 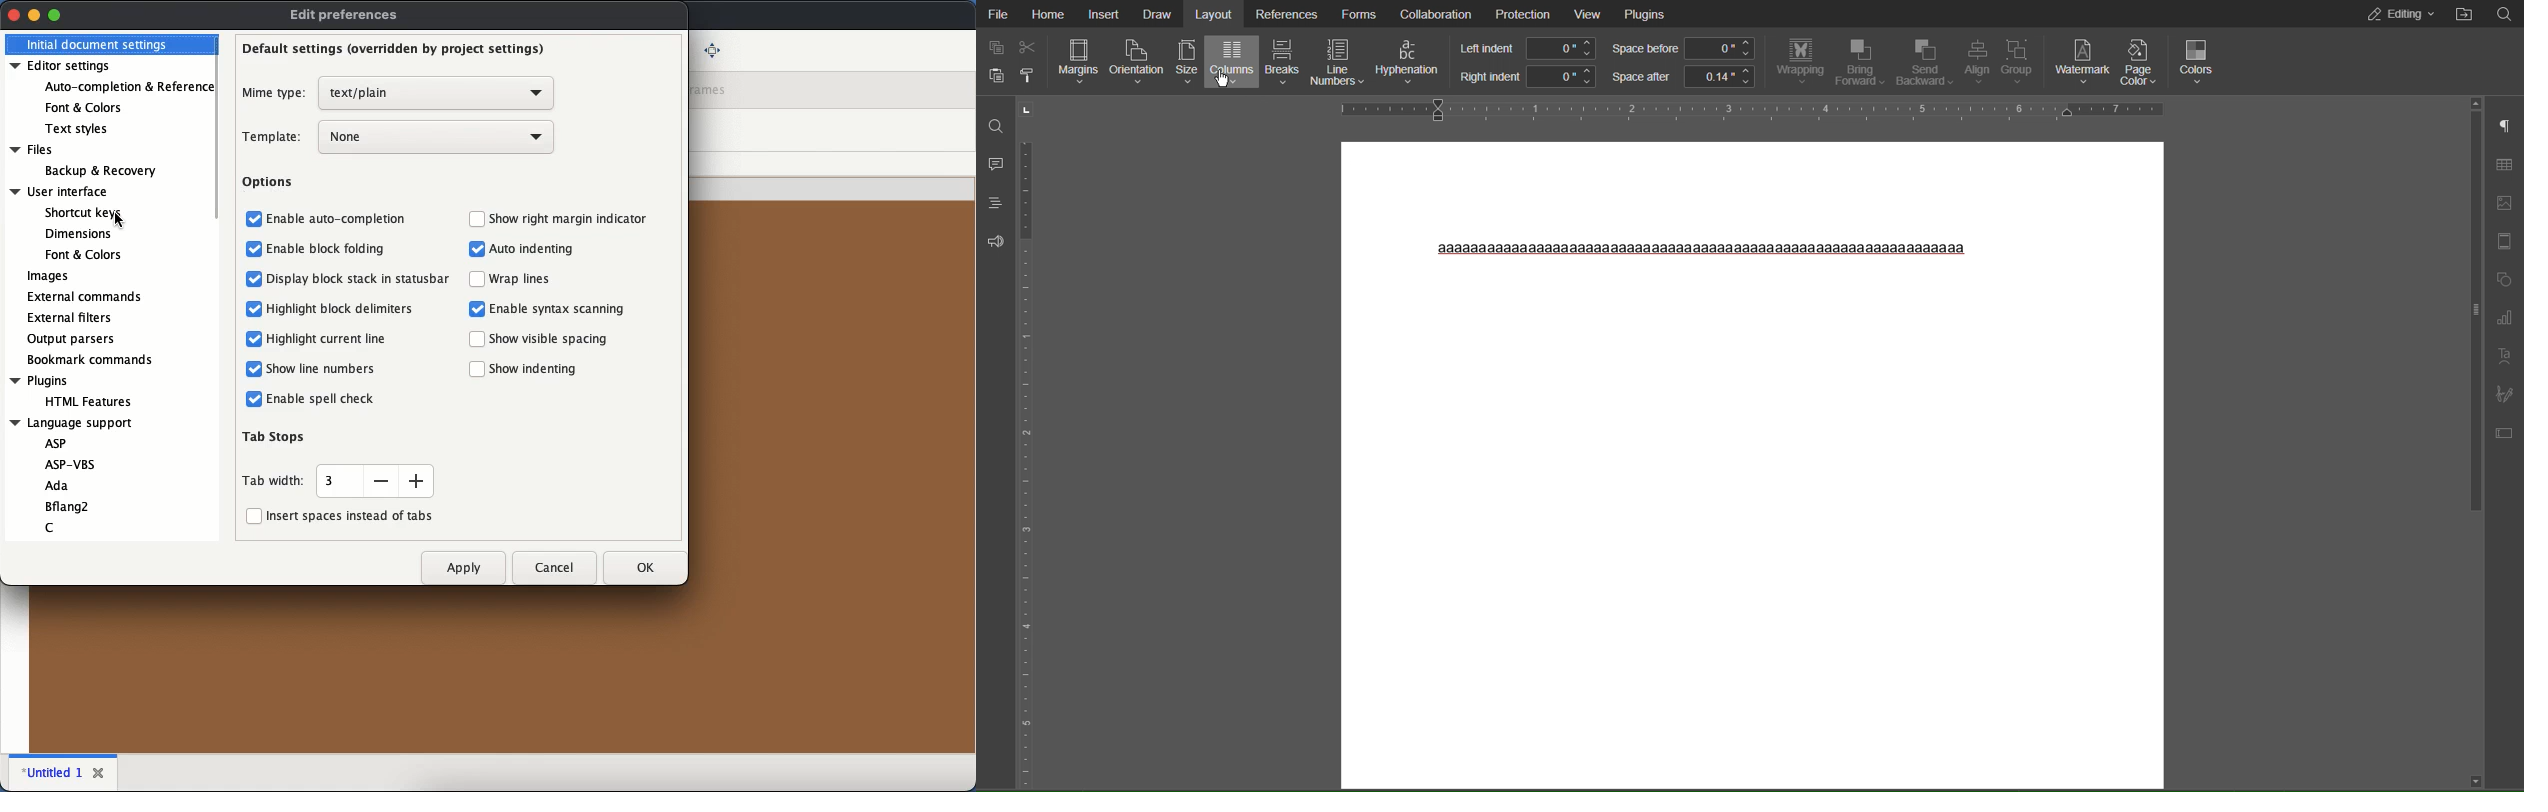 What do you see at coordinates (1282, 64) in the screenshot?
I see `Breaks` at bounding box center [1282, 64].